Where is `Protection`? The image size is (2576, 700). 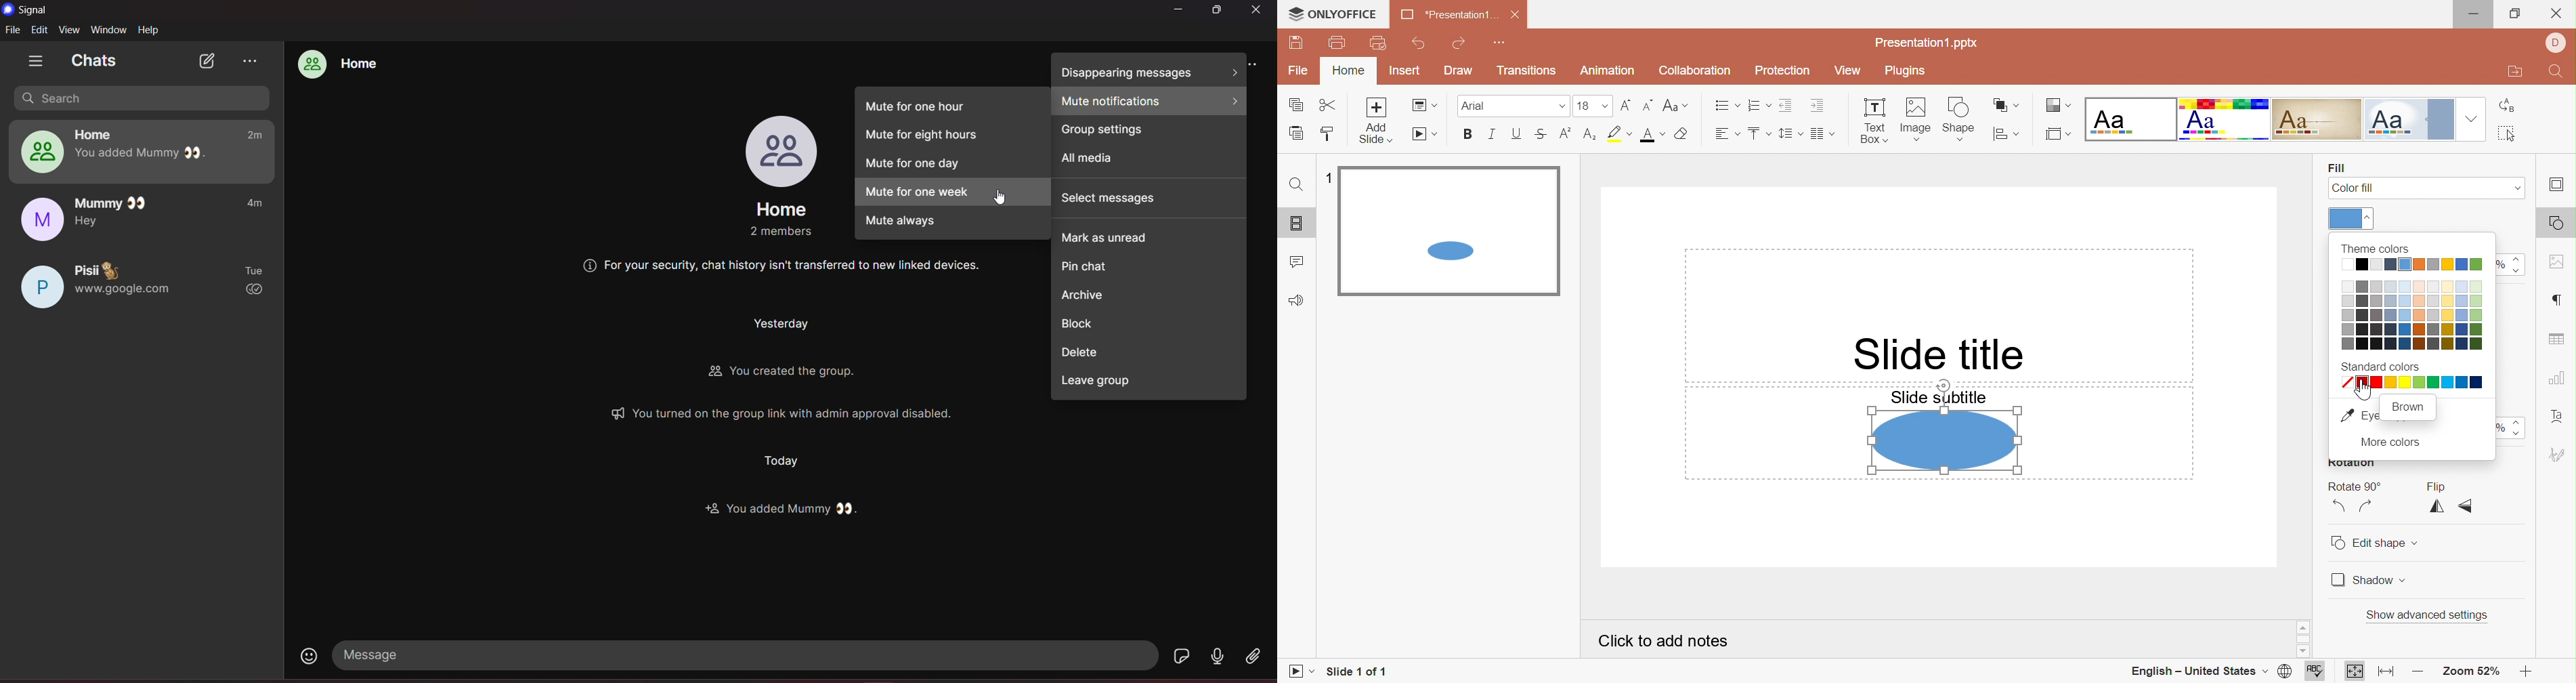
Protection is located at coordinates (1784, 71).